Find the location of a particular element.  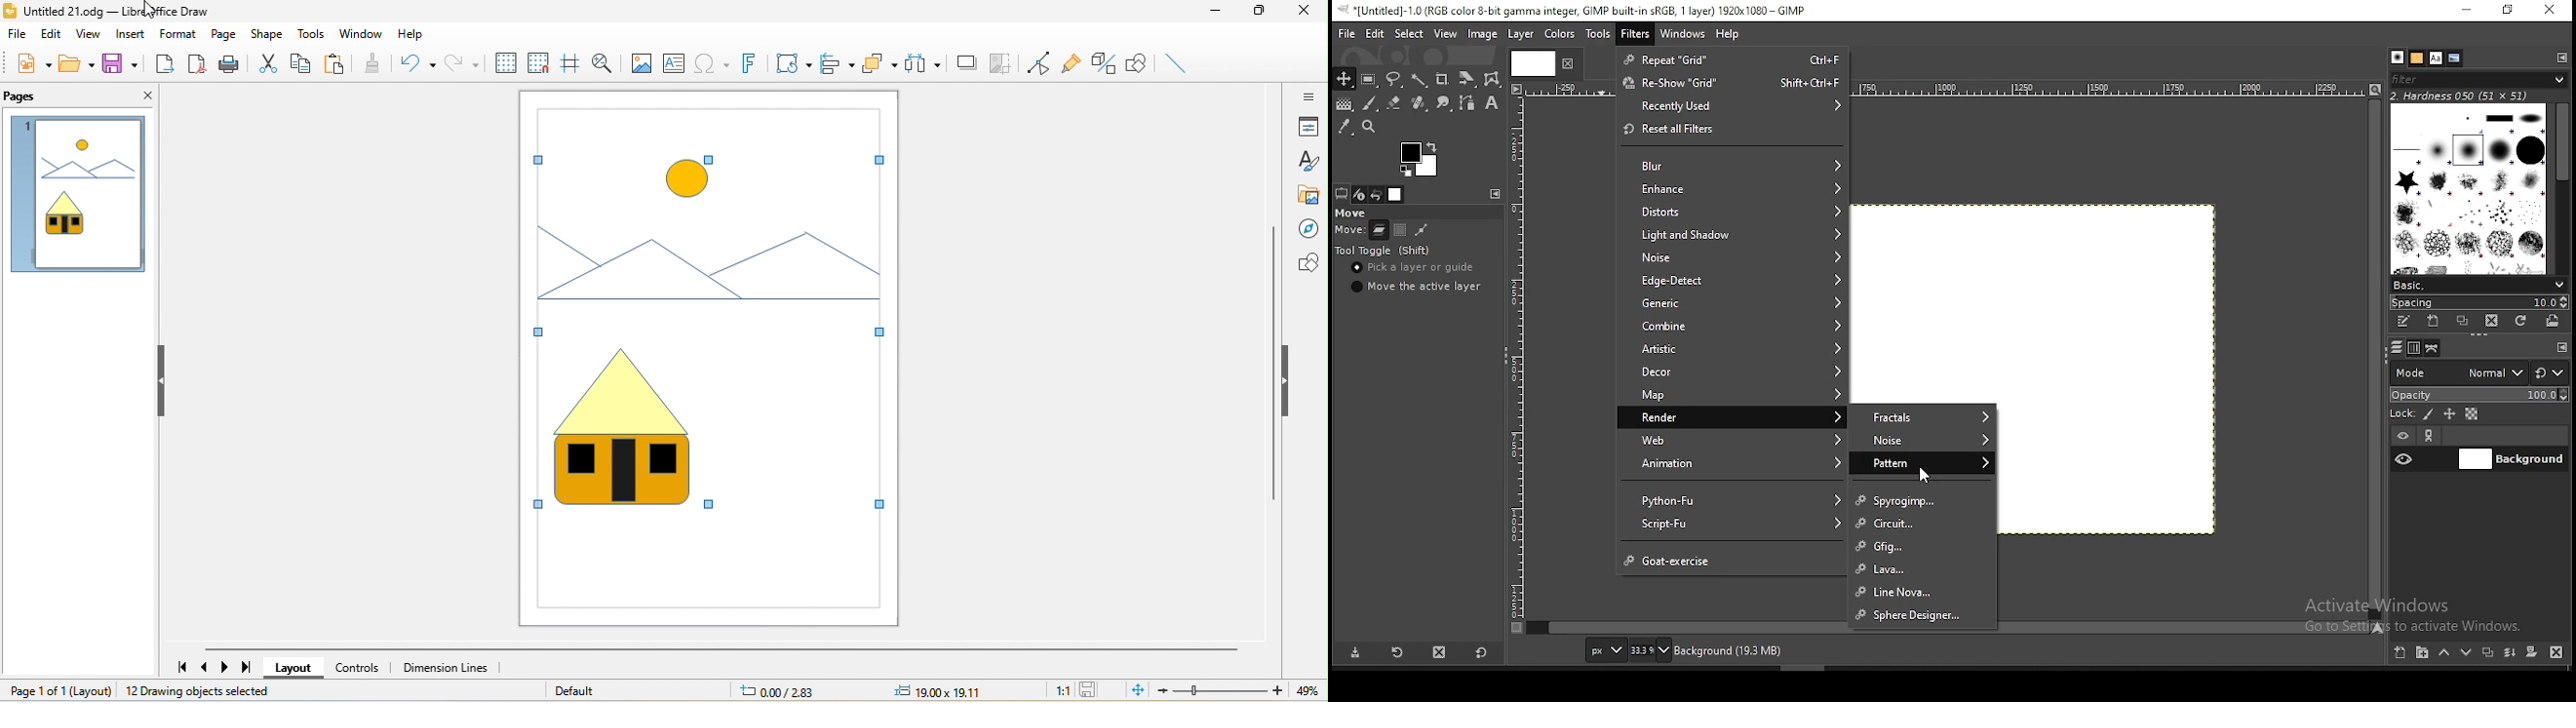

style is located at coordinates (1310, 160).